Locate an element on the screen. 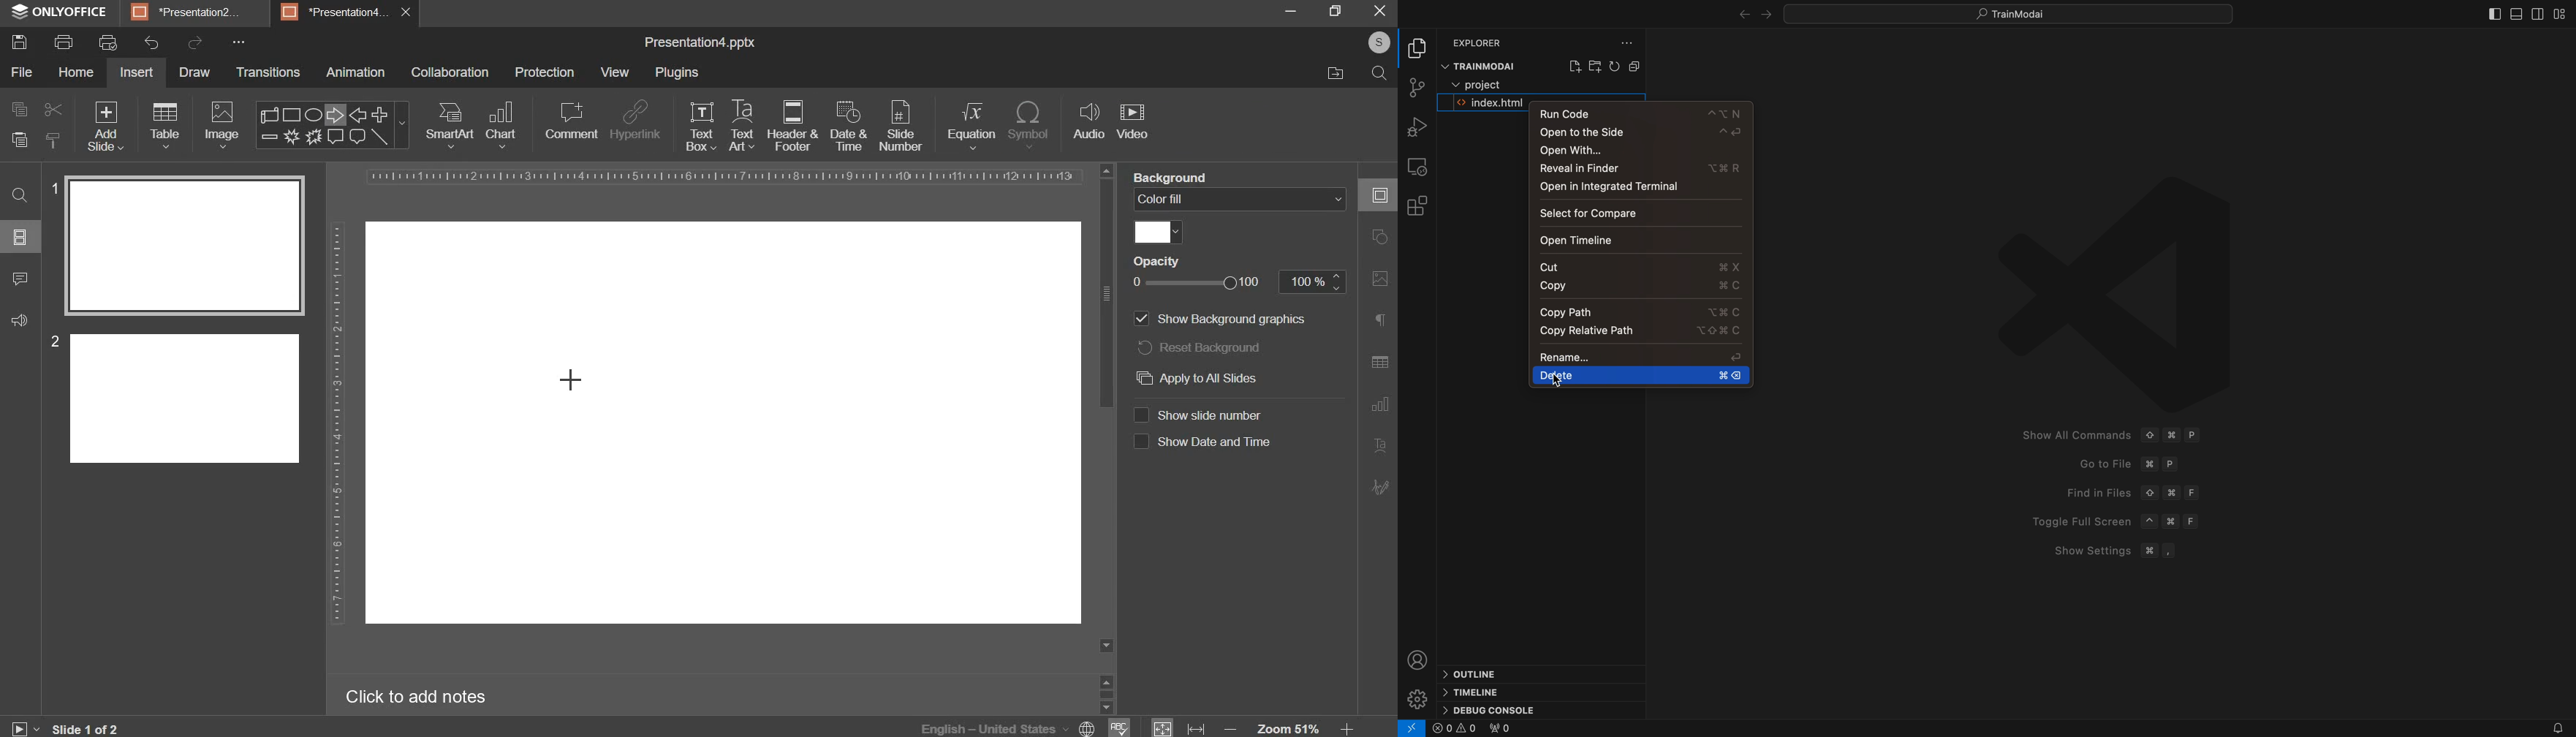 The width and height of the screenshot is (2576, 756). print is located at coordinates (66, 42).